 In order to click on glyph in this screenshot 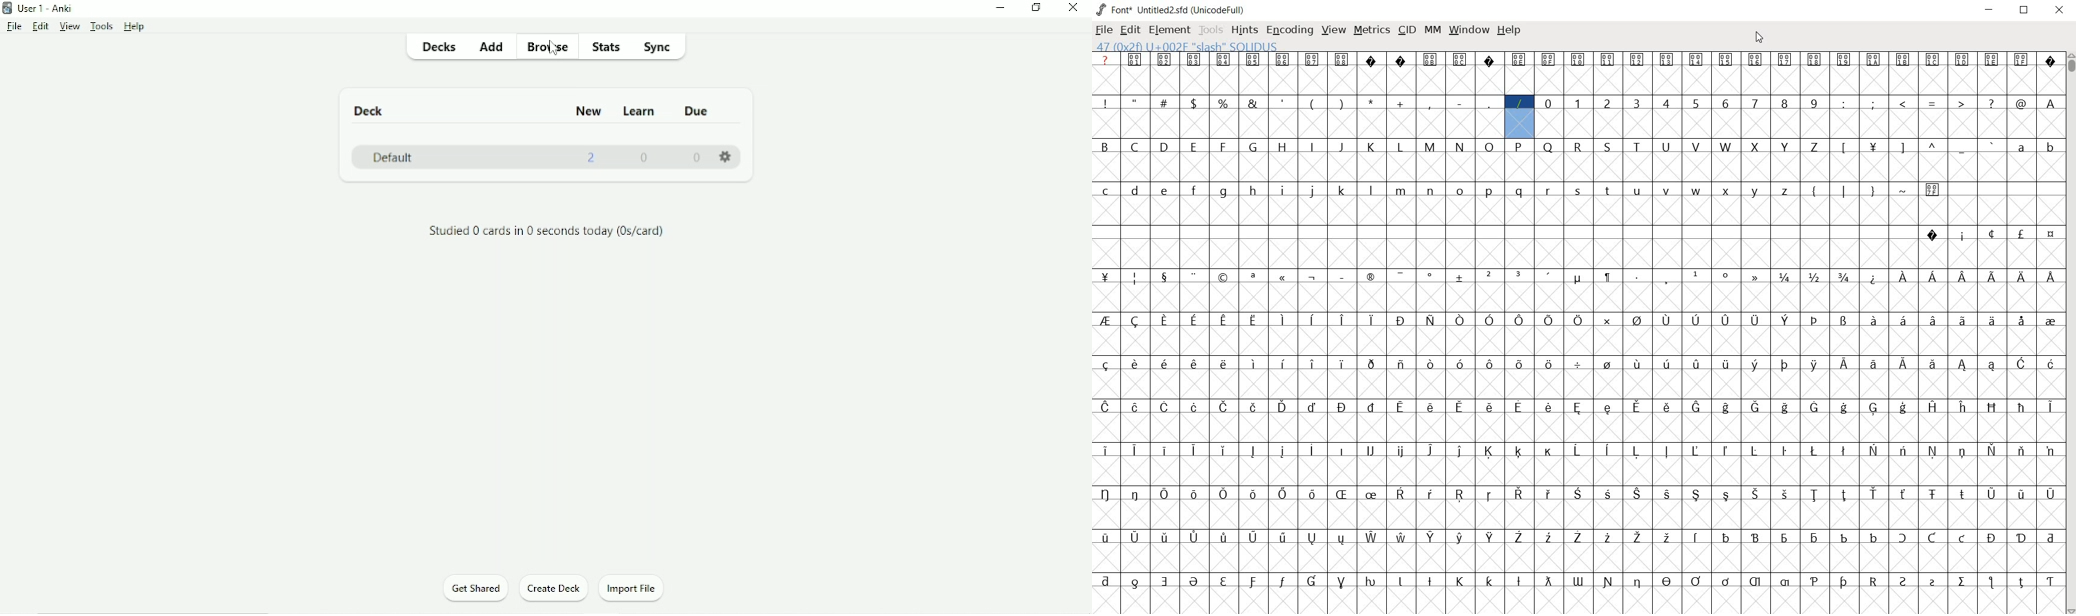, I will do `click(1313, 407)`.